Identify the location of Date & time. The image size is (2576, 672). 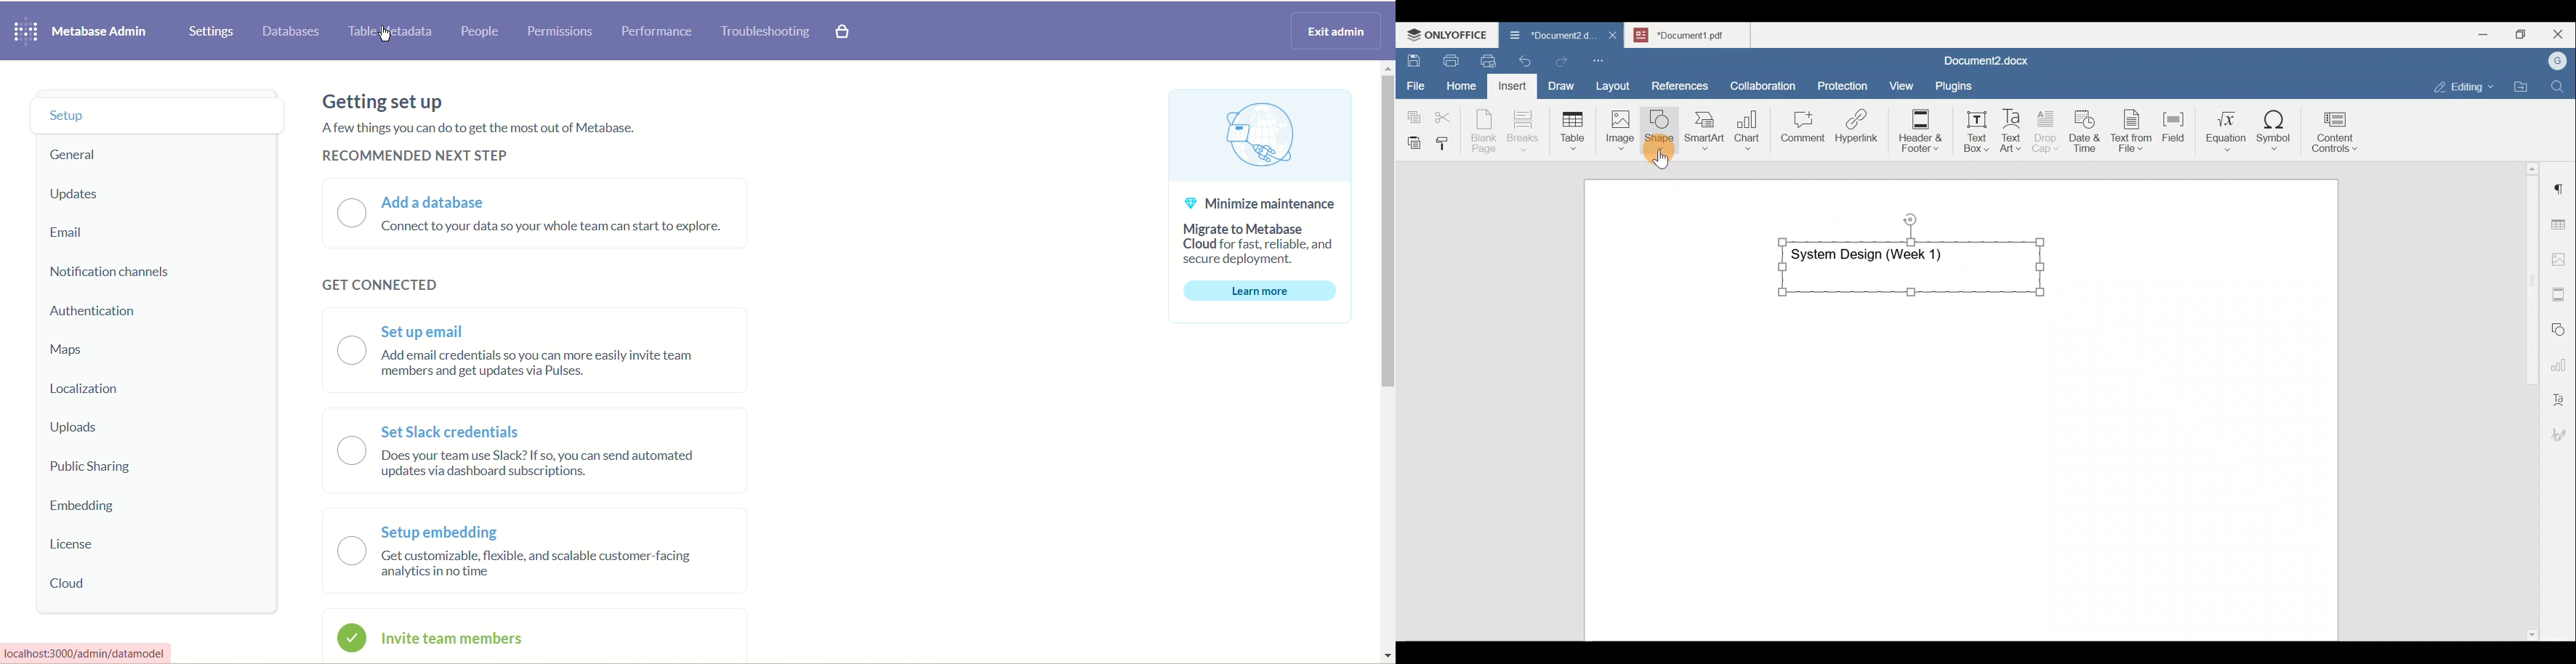
(2086, 129).